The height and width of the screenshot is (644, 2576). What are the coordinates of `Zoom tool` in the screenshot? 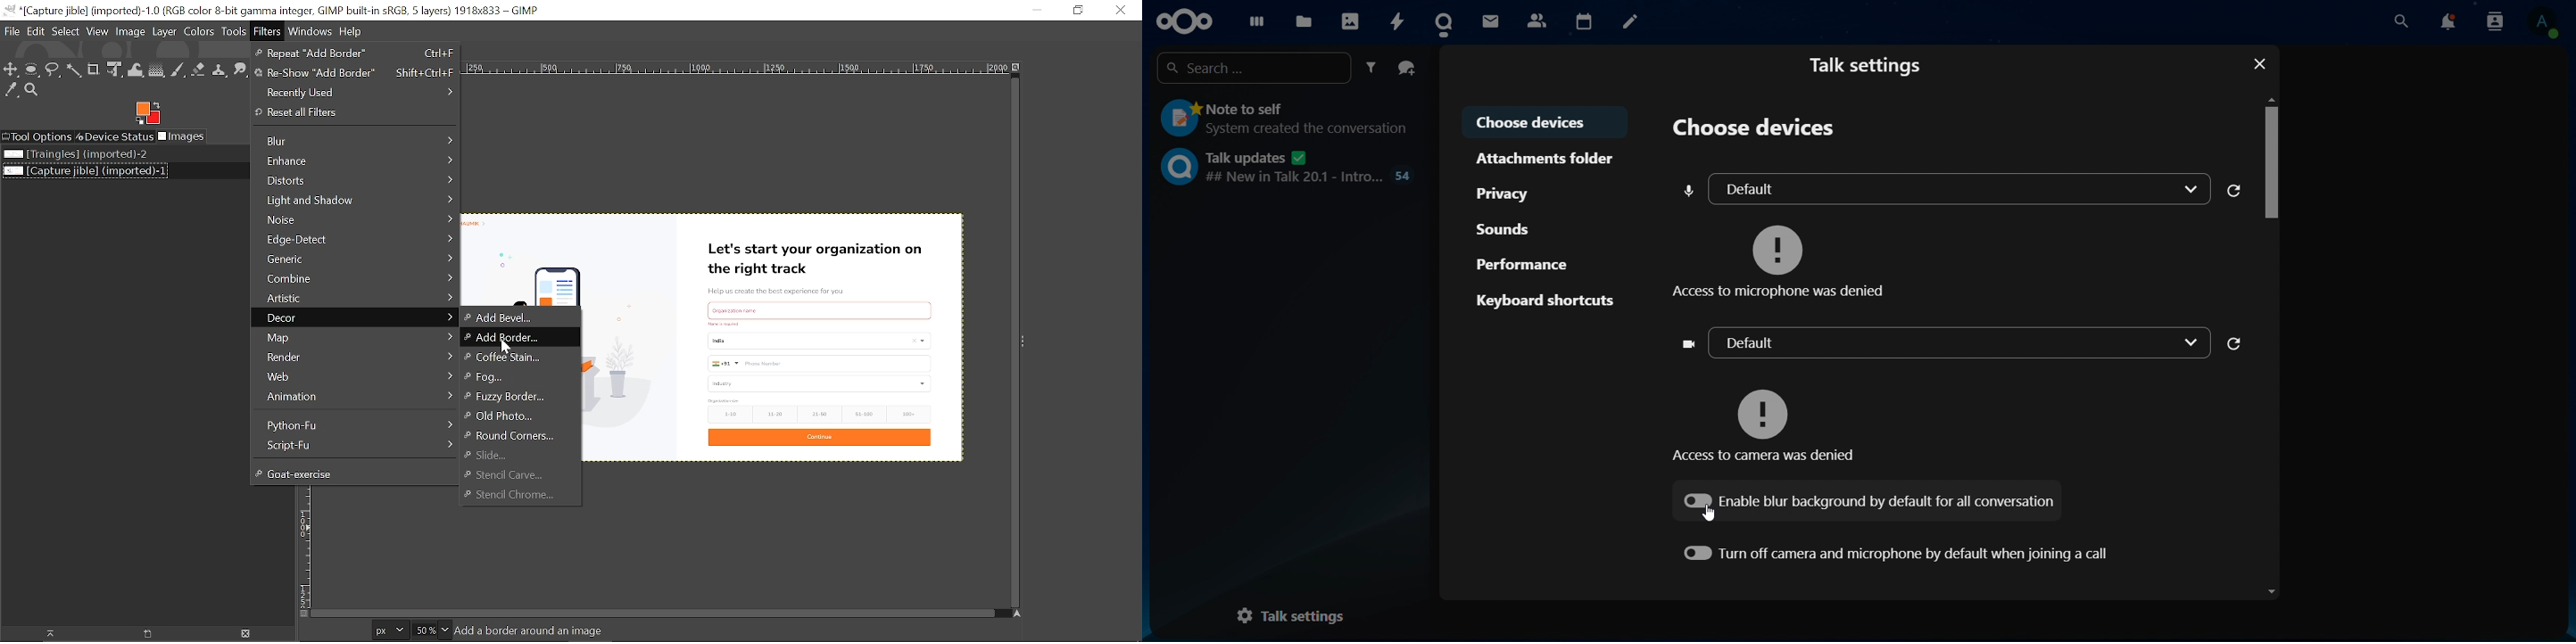 It's located at (33, 91).